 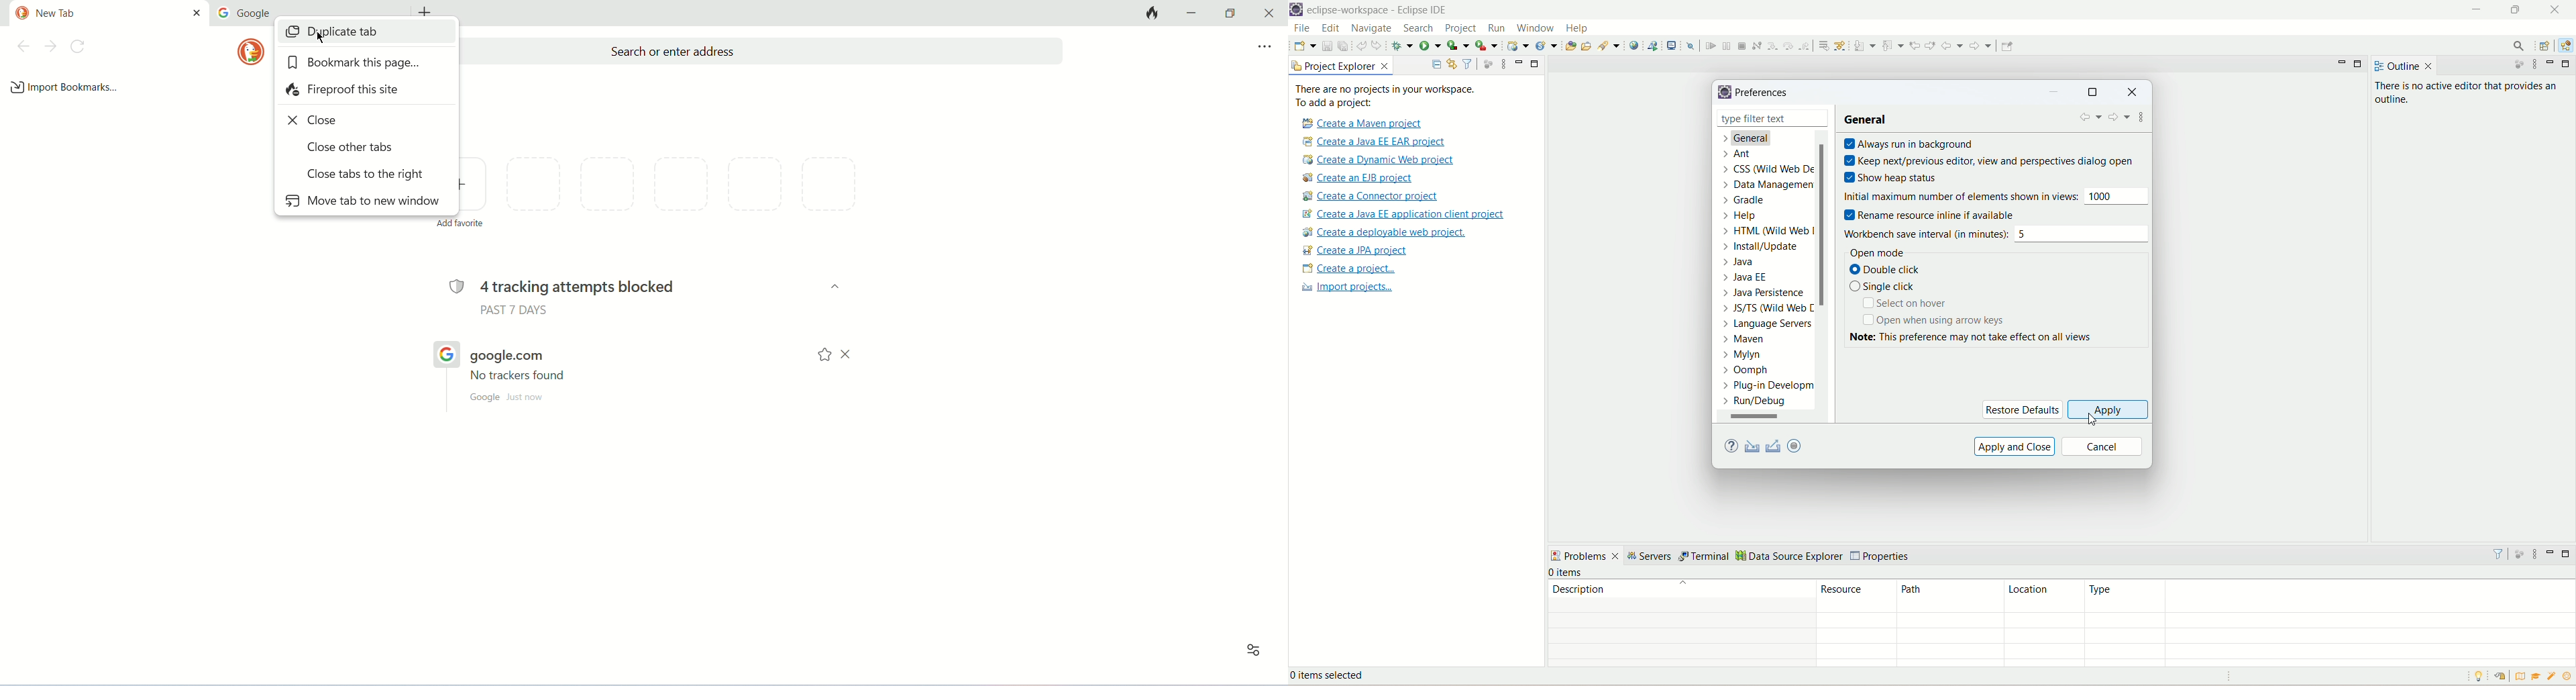 I want to click on next, so click(x=49, y=47).